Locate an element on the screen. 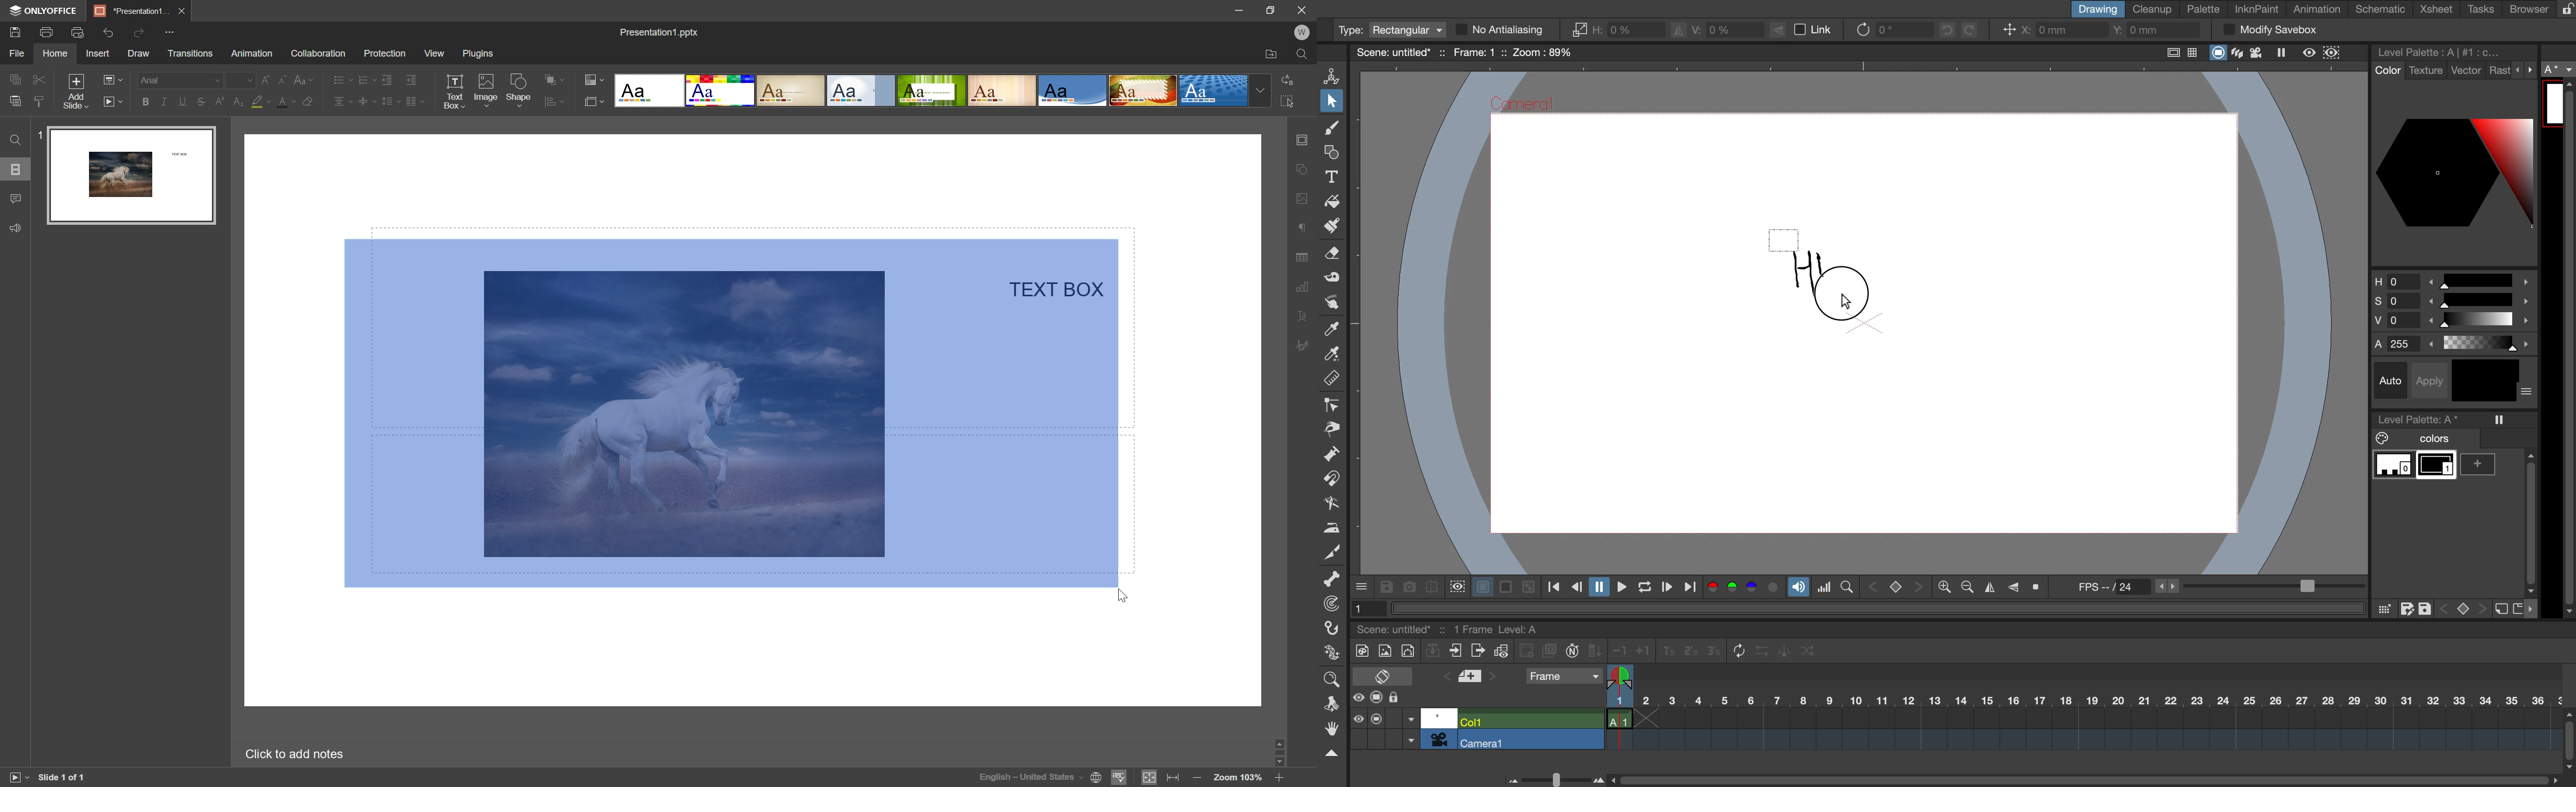  add slide is located at coordinates (75, 90).